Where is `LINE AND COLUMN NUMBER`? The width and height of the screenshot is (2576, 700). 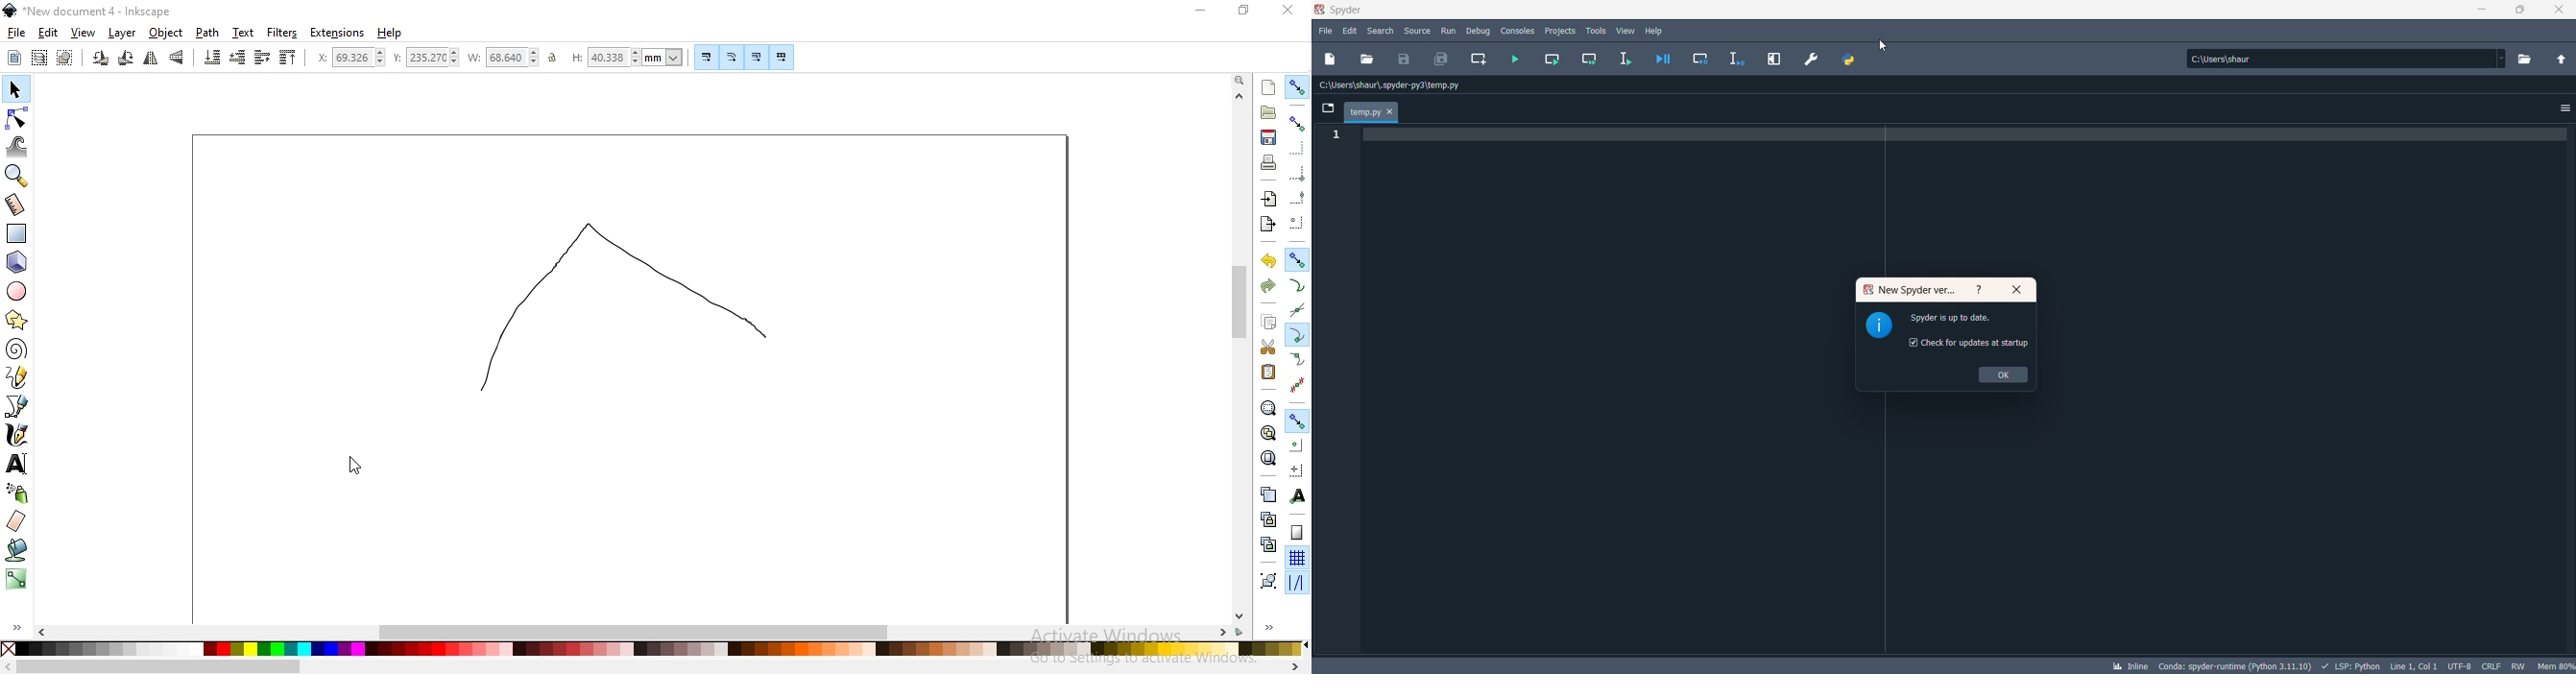
LINE AND COLUMN NUMBER is located at coordinates (2412, 665).